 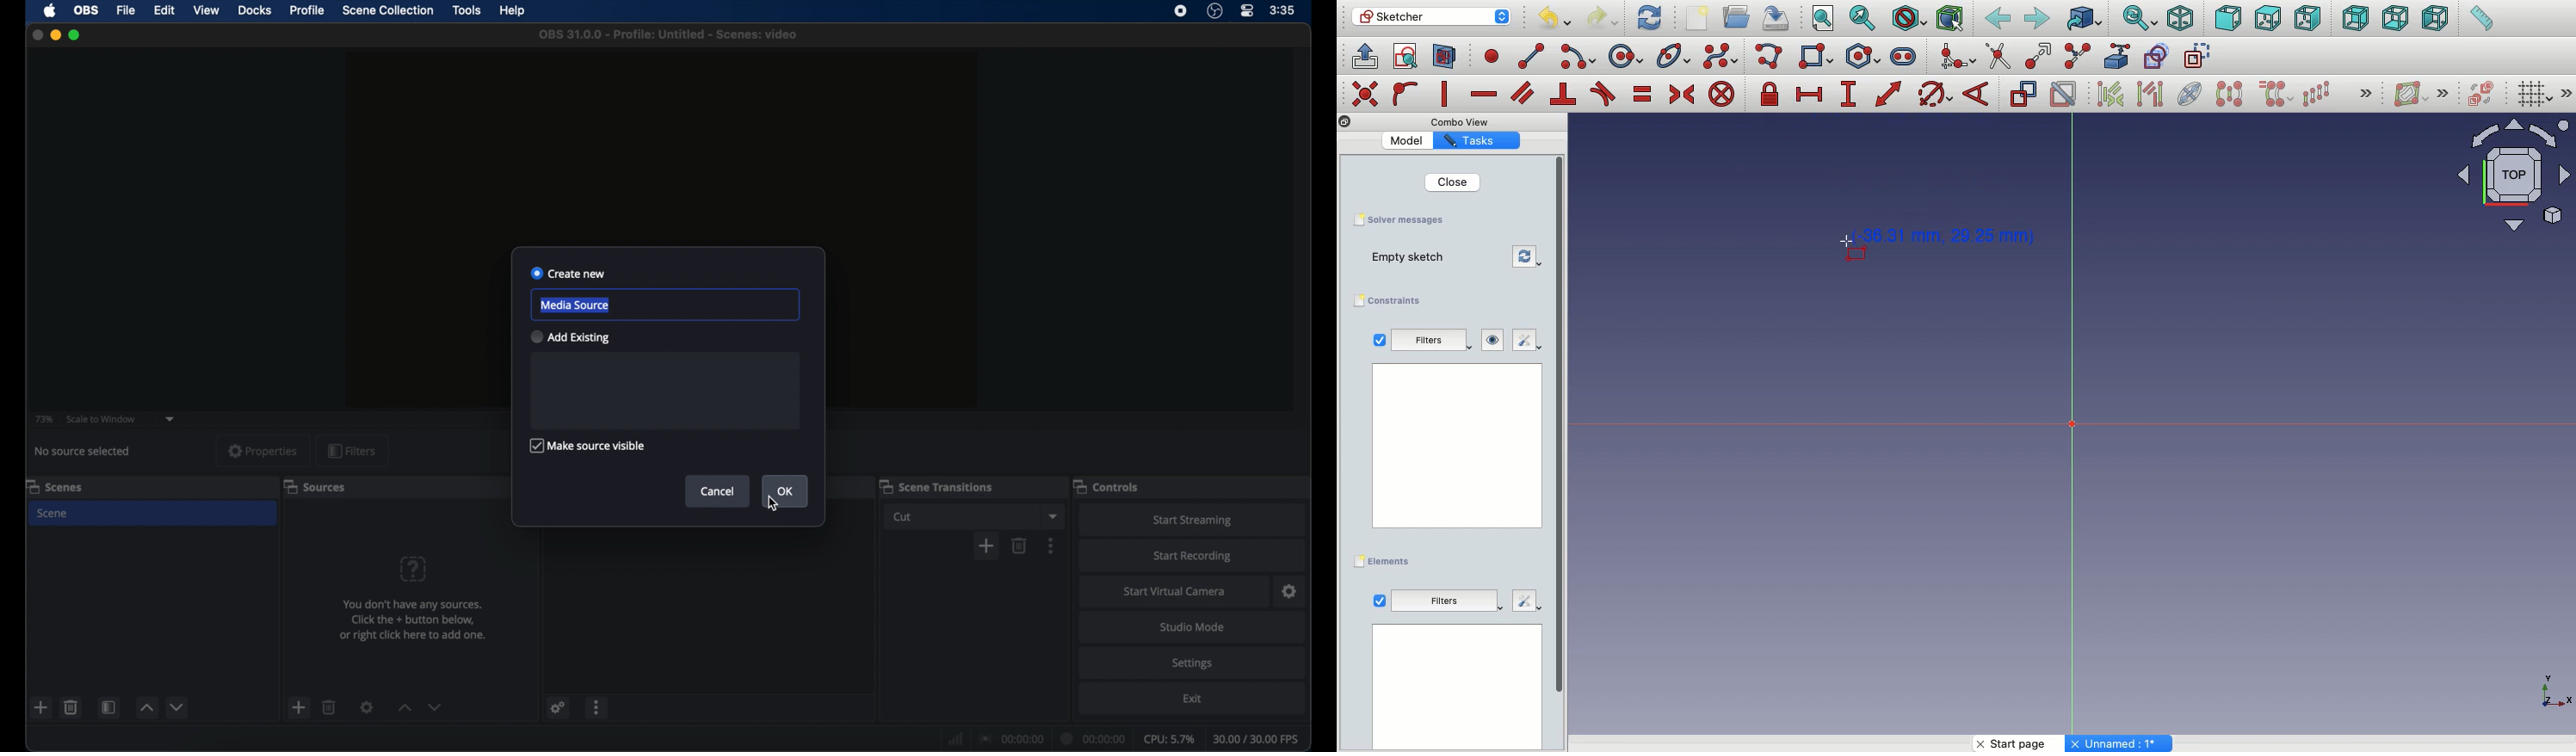 I want to click on edit, so click(x=1523, y=341).